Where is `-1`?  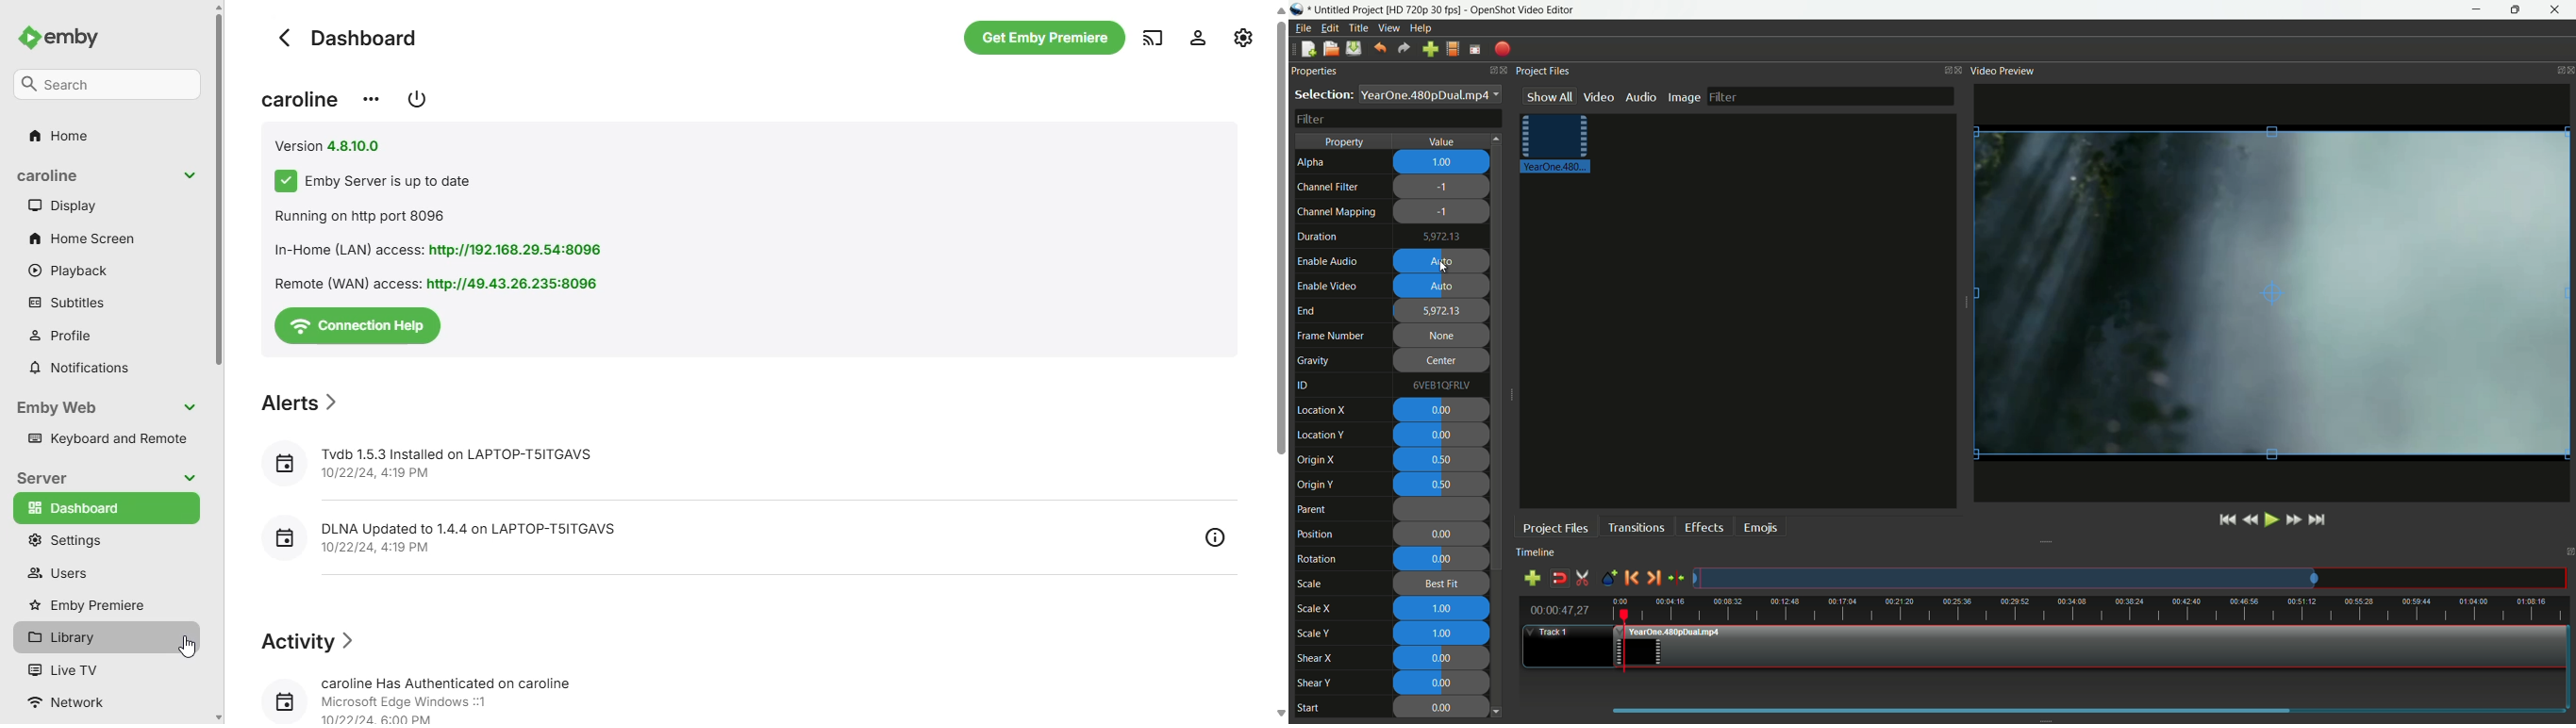 -1 is located at coordinates (1444, 188).